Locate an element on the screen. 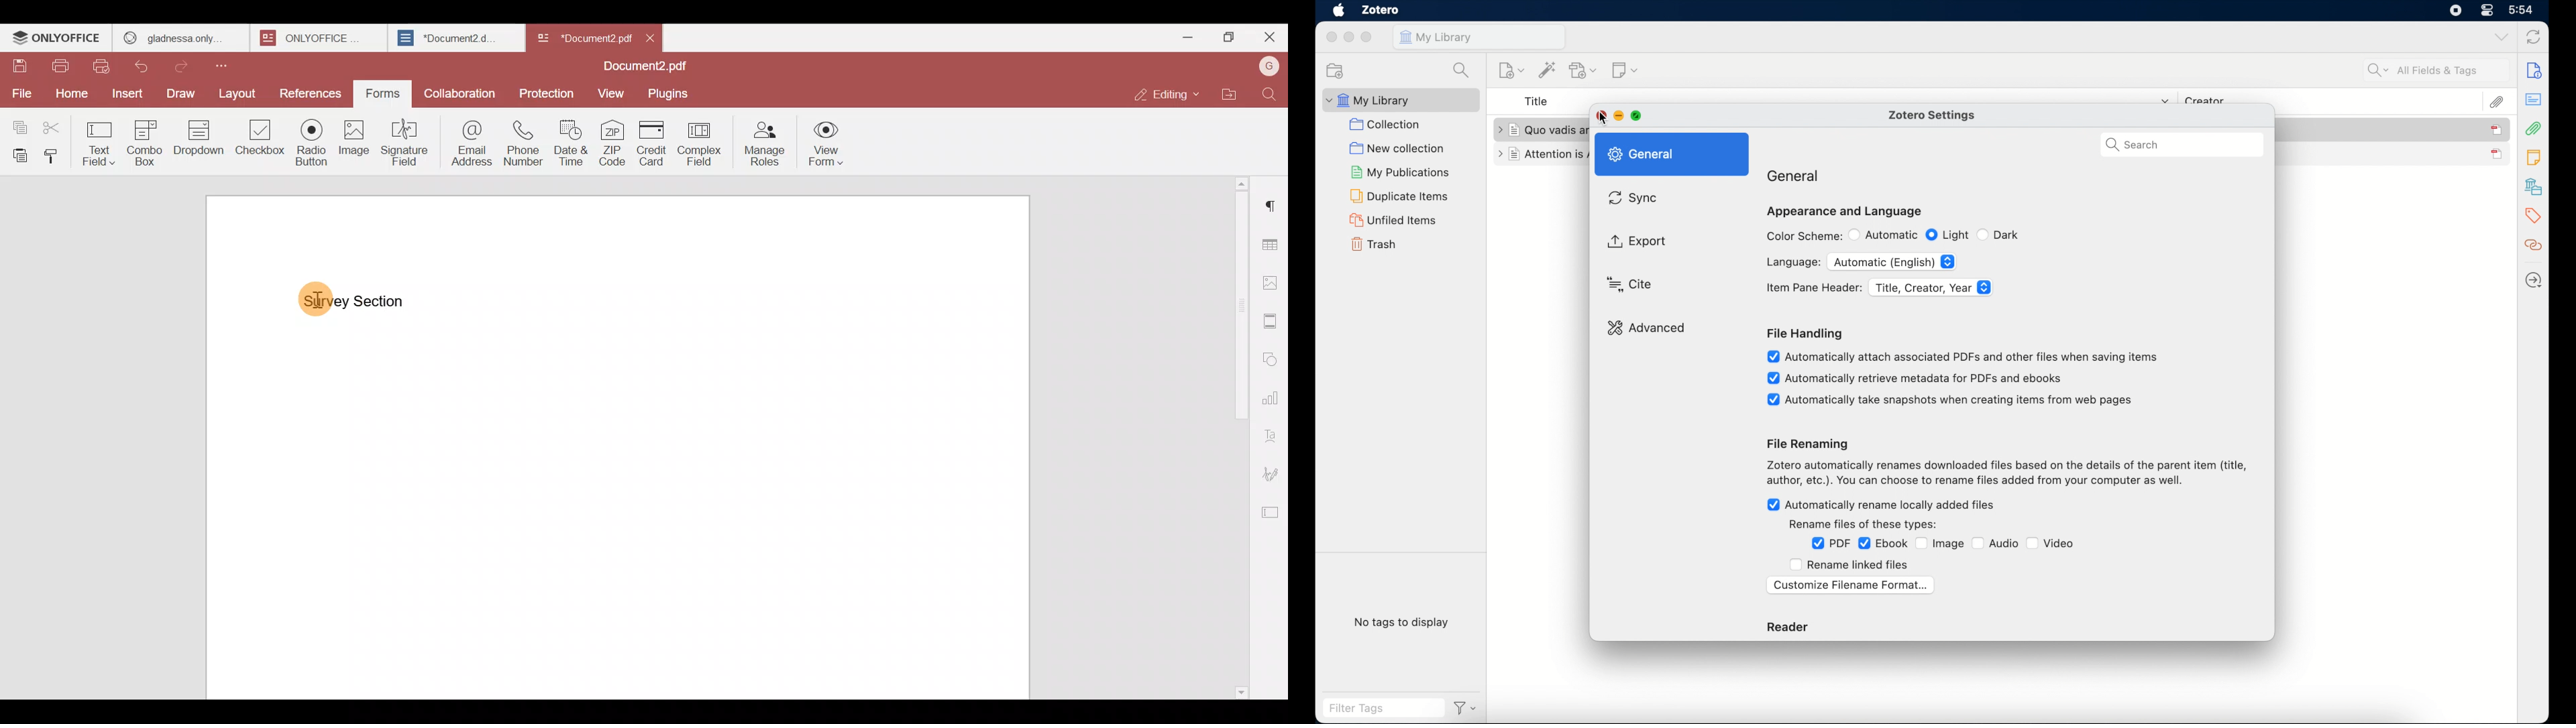  Text field is located at coordinates (97, 139).